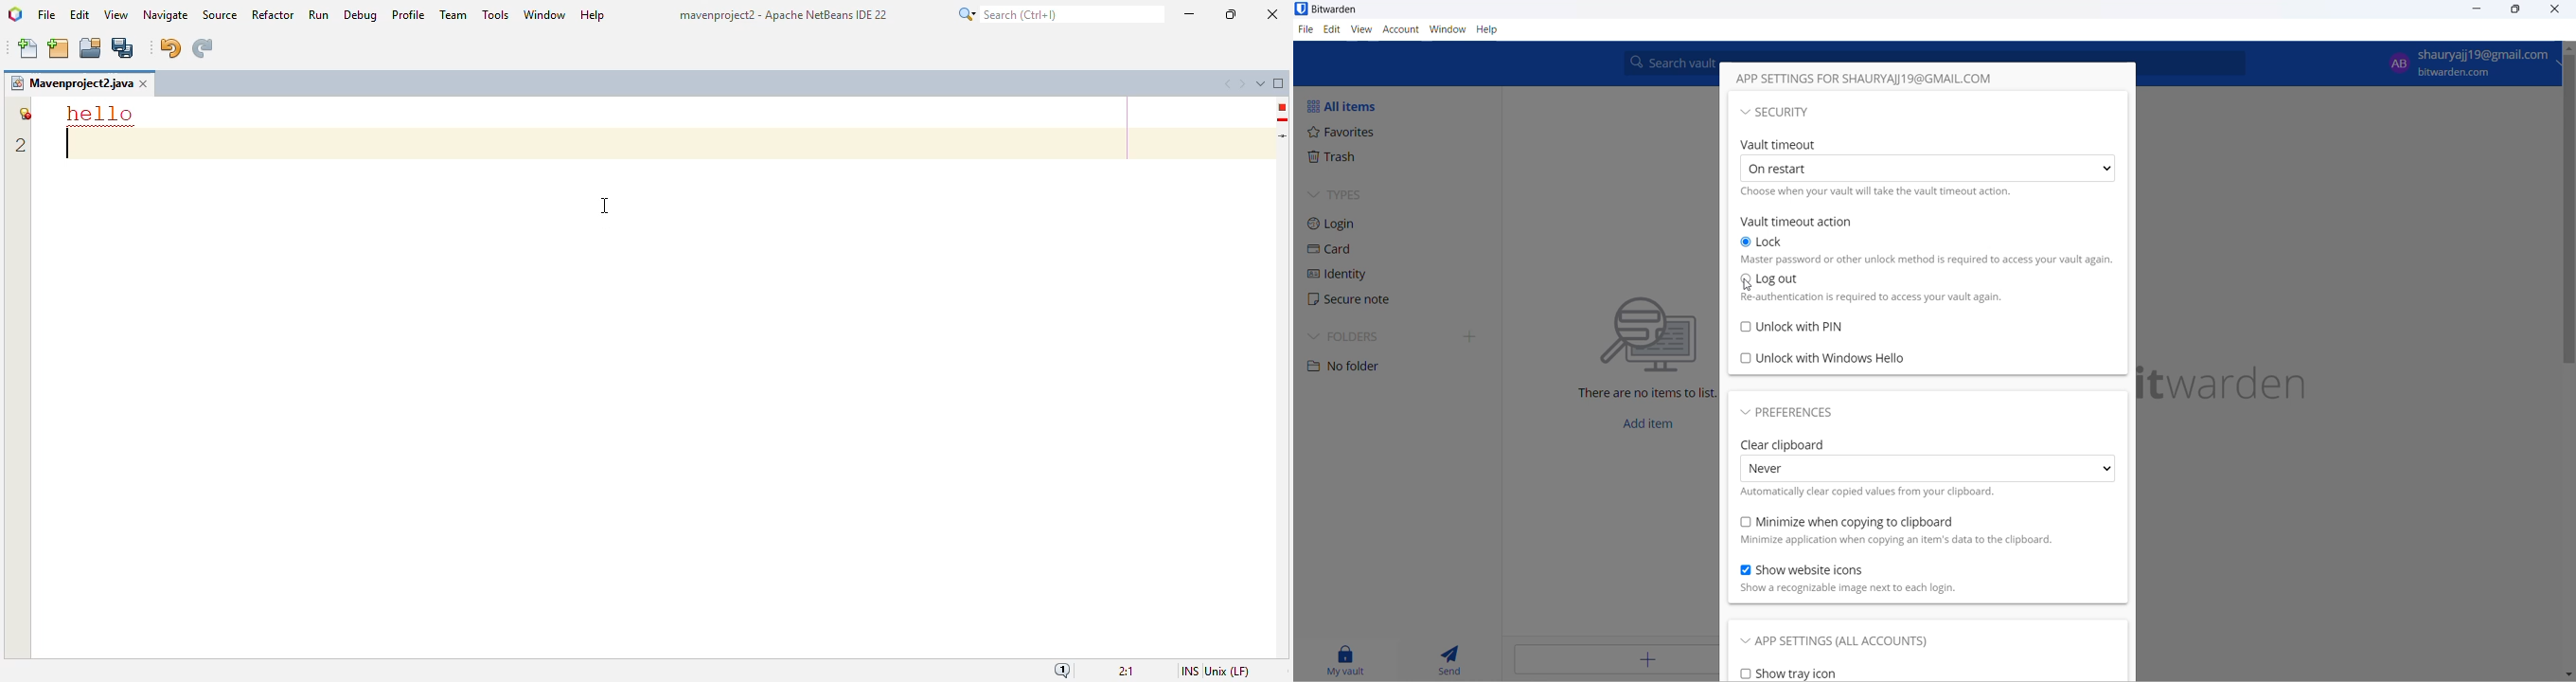  Describe the element at coordinates (1346, 133) in the screenshot. I see `Favorites` at that location.